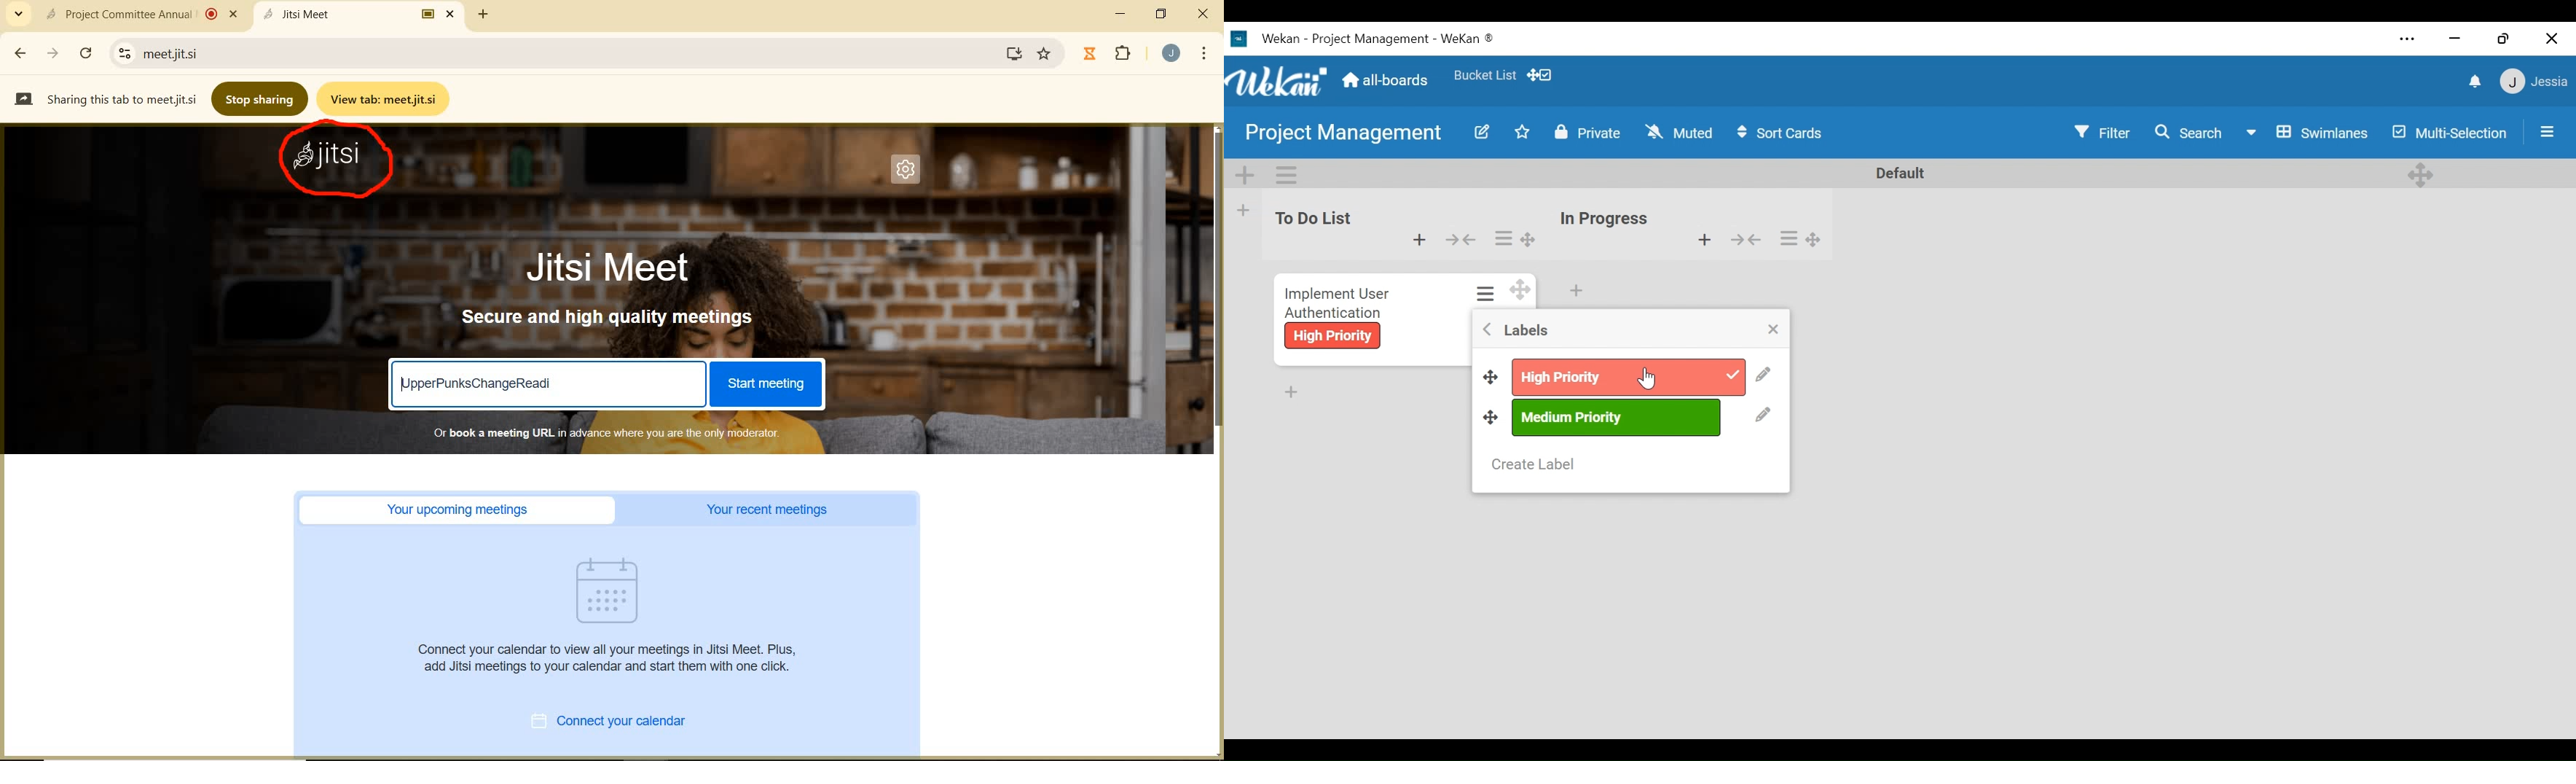  Describe the element at coordinates (1161, 14) in the screenshot. I see `RESTORE DOWN` at that location.